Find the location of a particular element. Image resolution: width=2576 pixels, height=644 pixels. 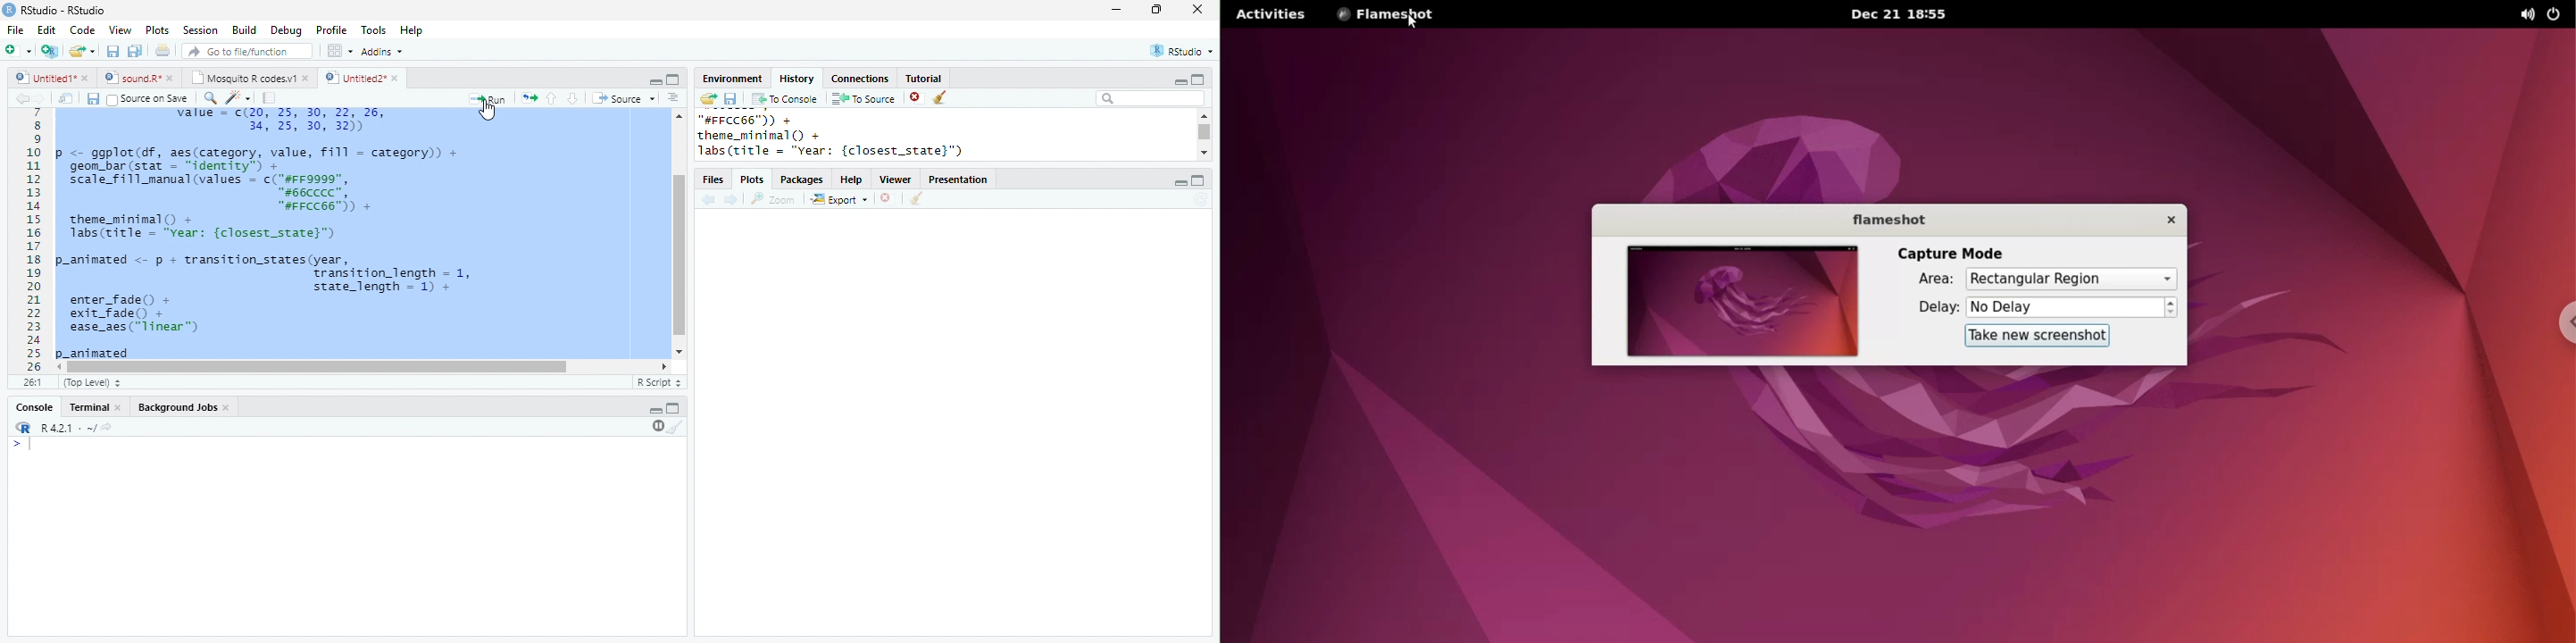

save is located at coordinates (93, 98).